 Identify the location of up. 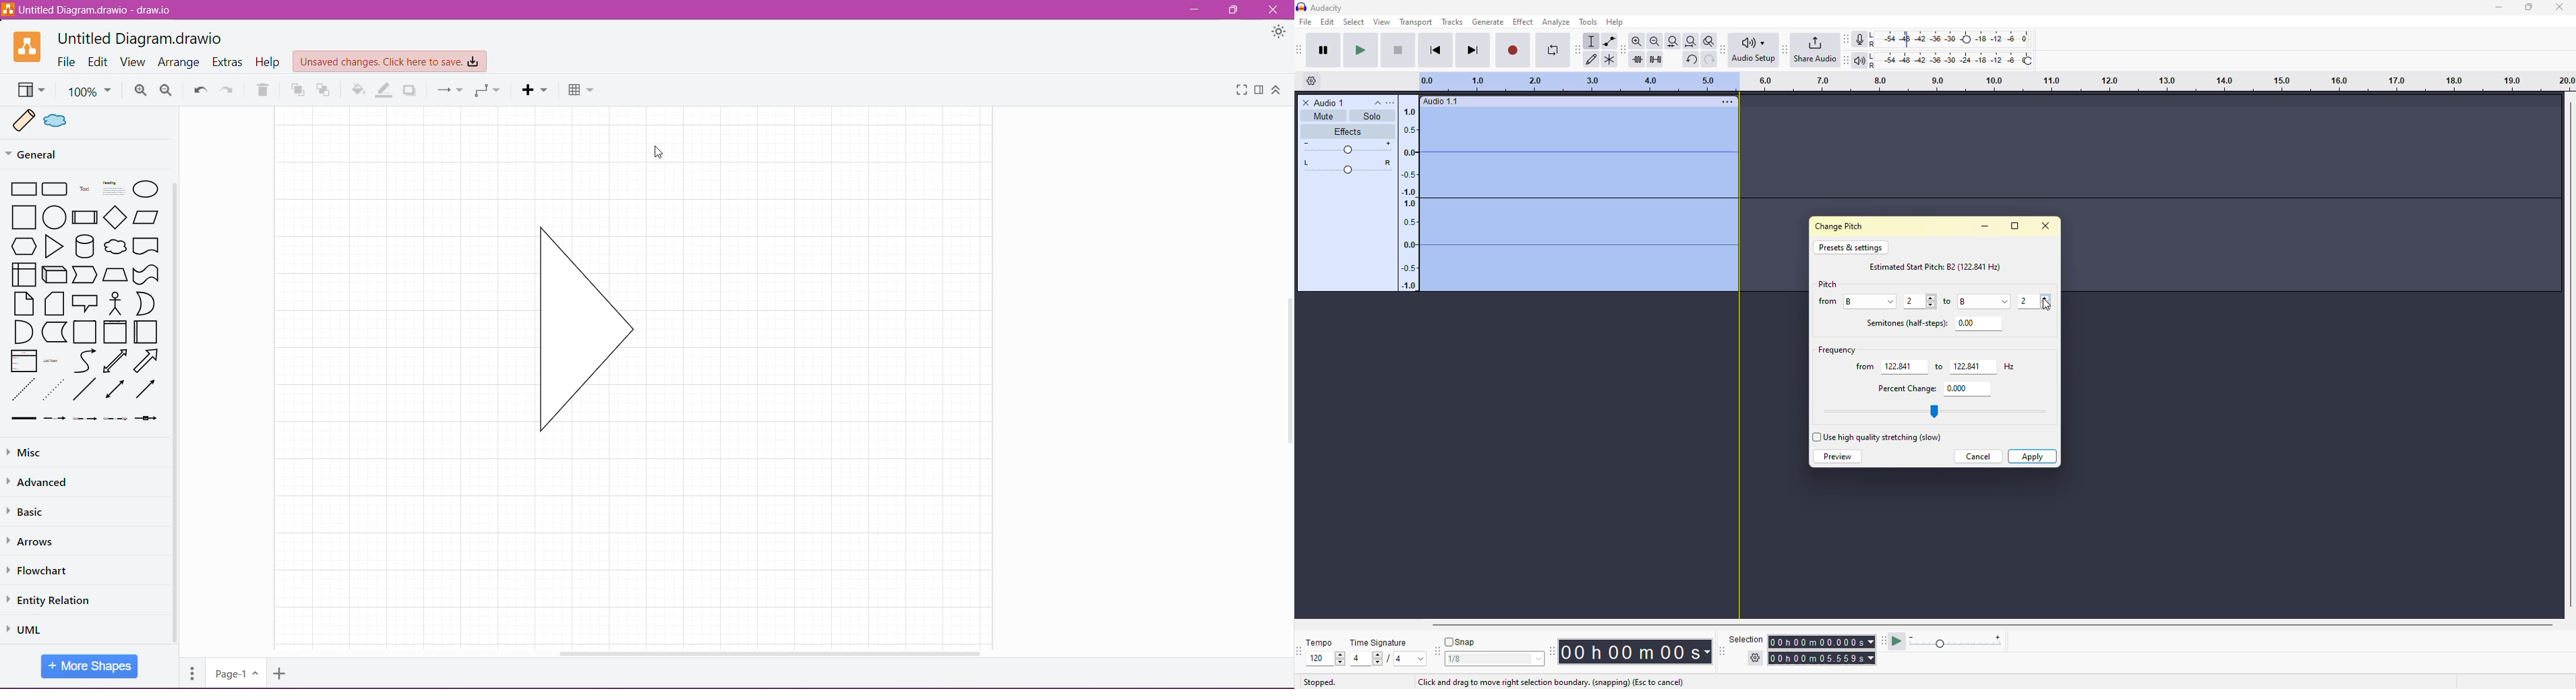
(2045, 297).